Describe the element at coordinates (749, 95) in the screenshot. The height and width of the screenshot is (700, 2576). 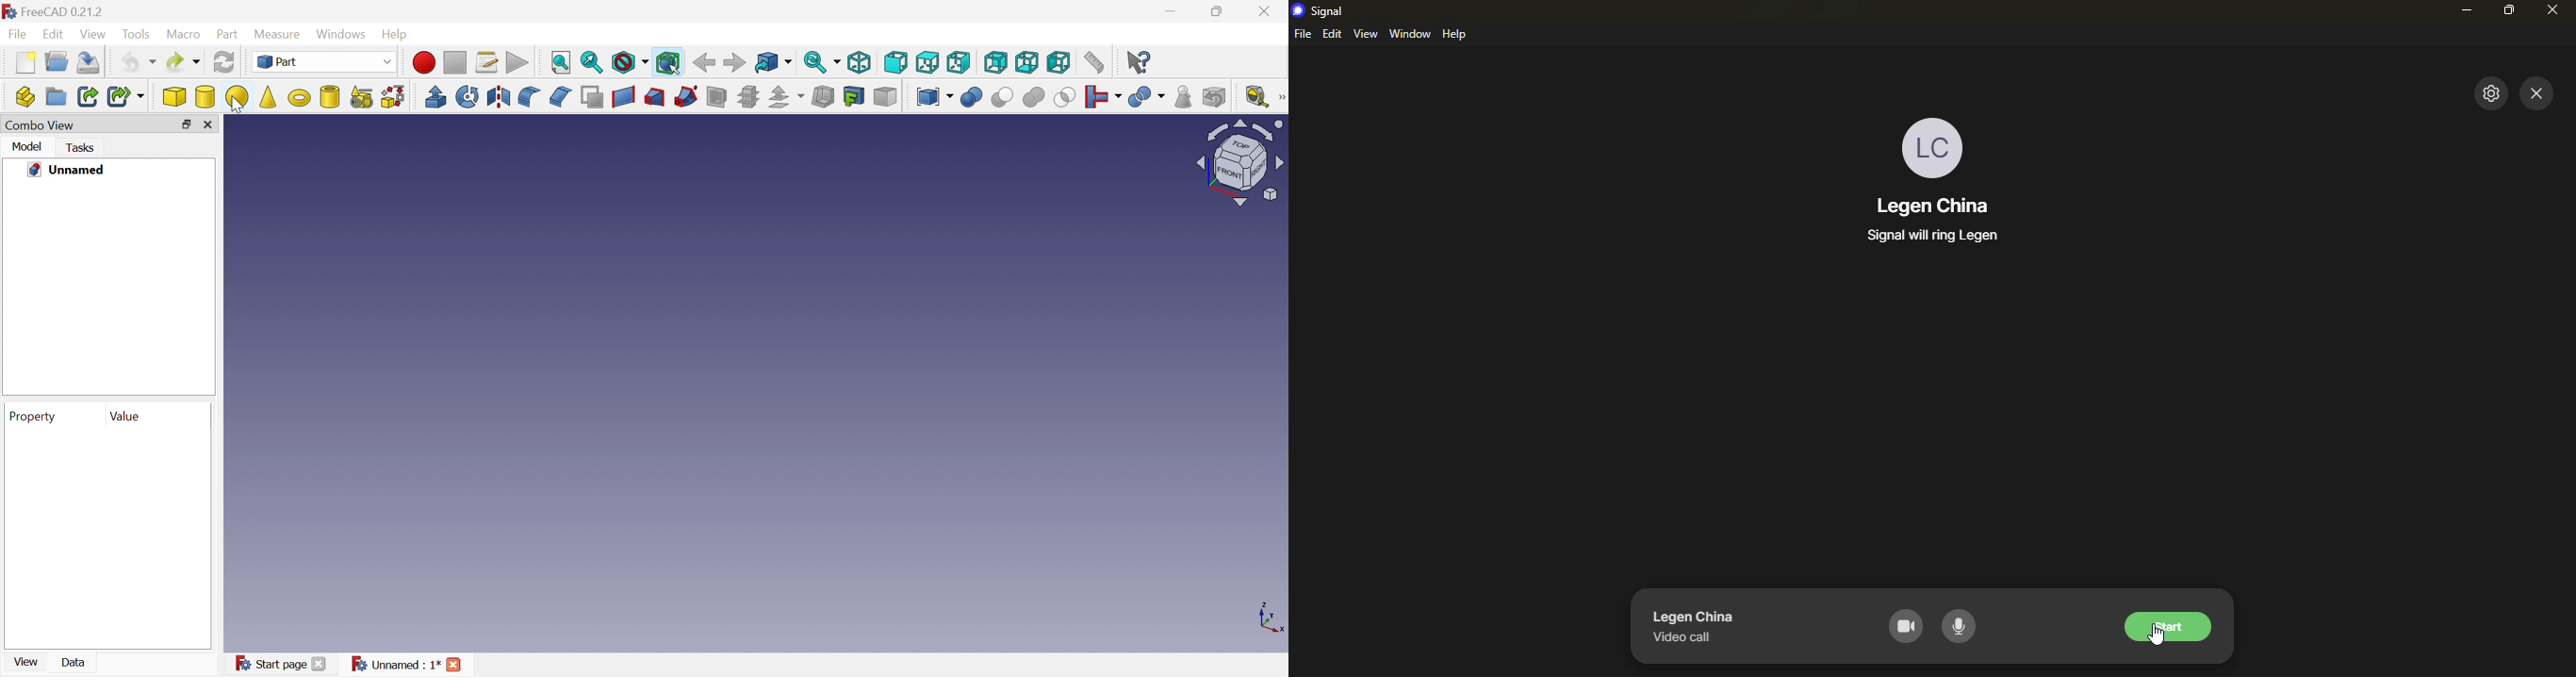
I see `Sub-sections` at that location.